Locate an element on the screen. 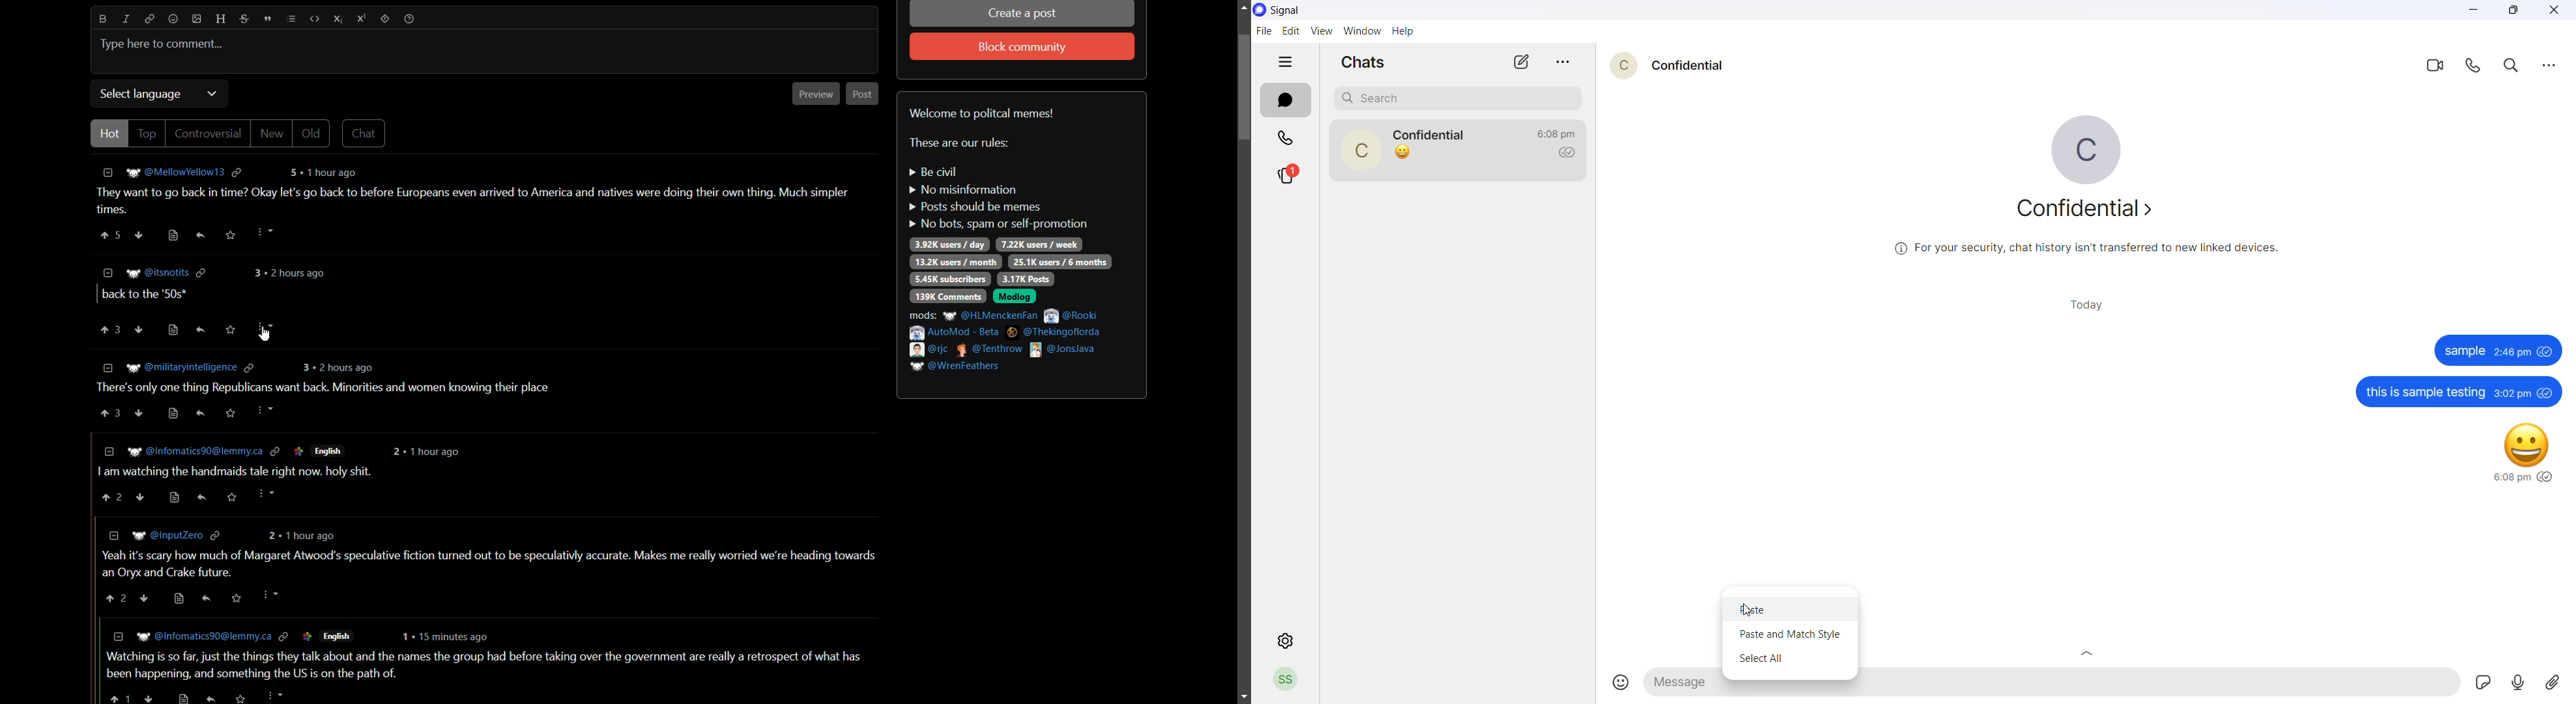 This screenshot has height=728, width=2576. upvote is located at coordinates (110, 329).